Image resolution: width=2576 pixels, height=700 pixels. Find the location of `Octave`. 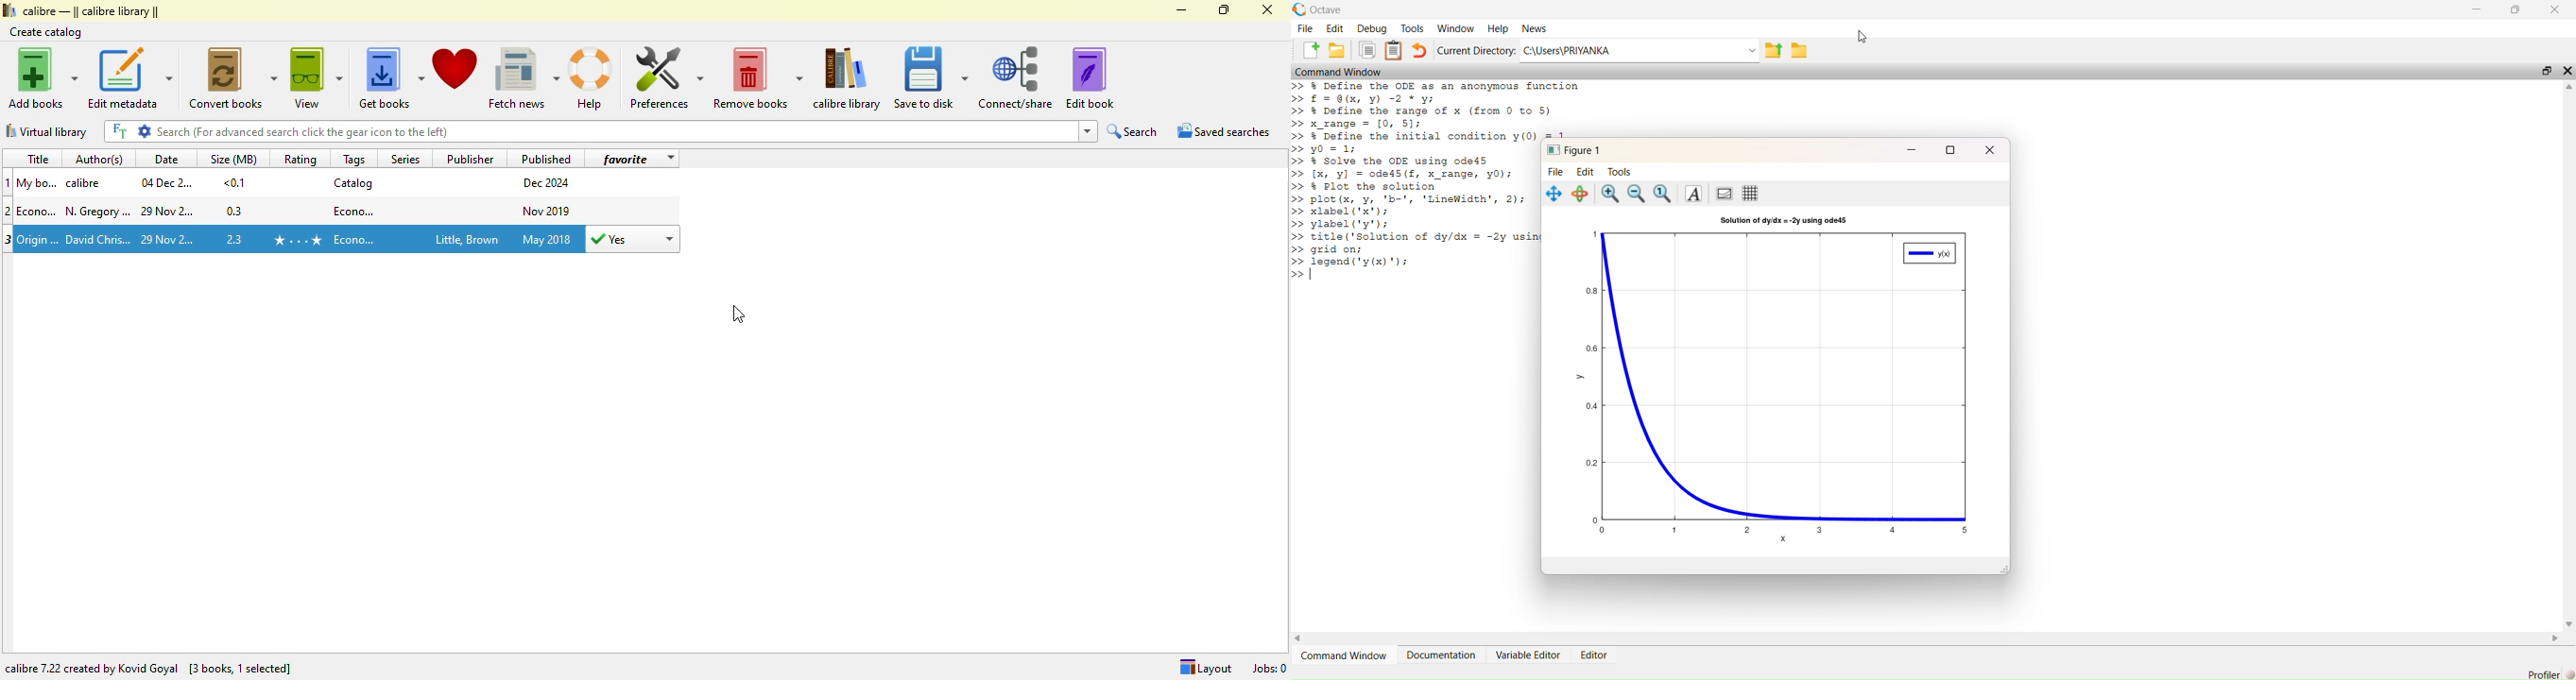

Octave is located at coordinates (1326, 10).